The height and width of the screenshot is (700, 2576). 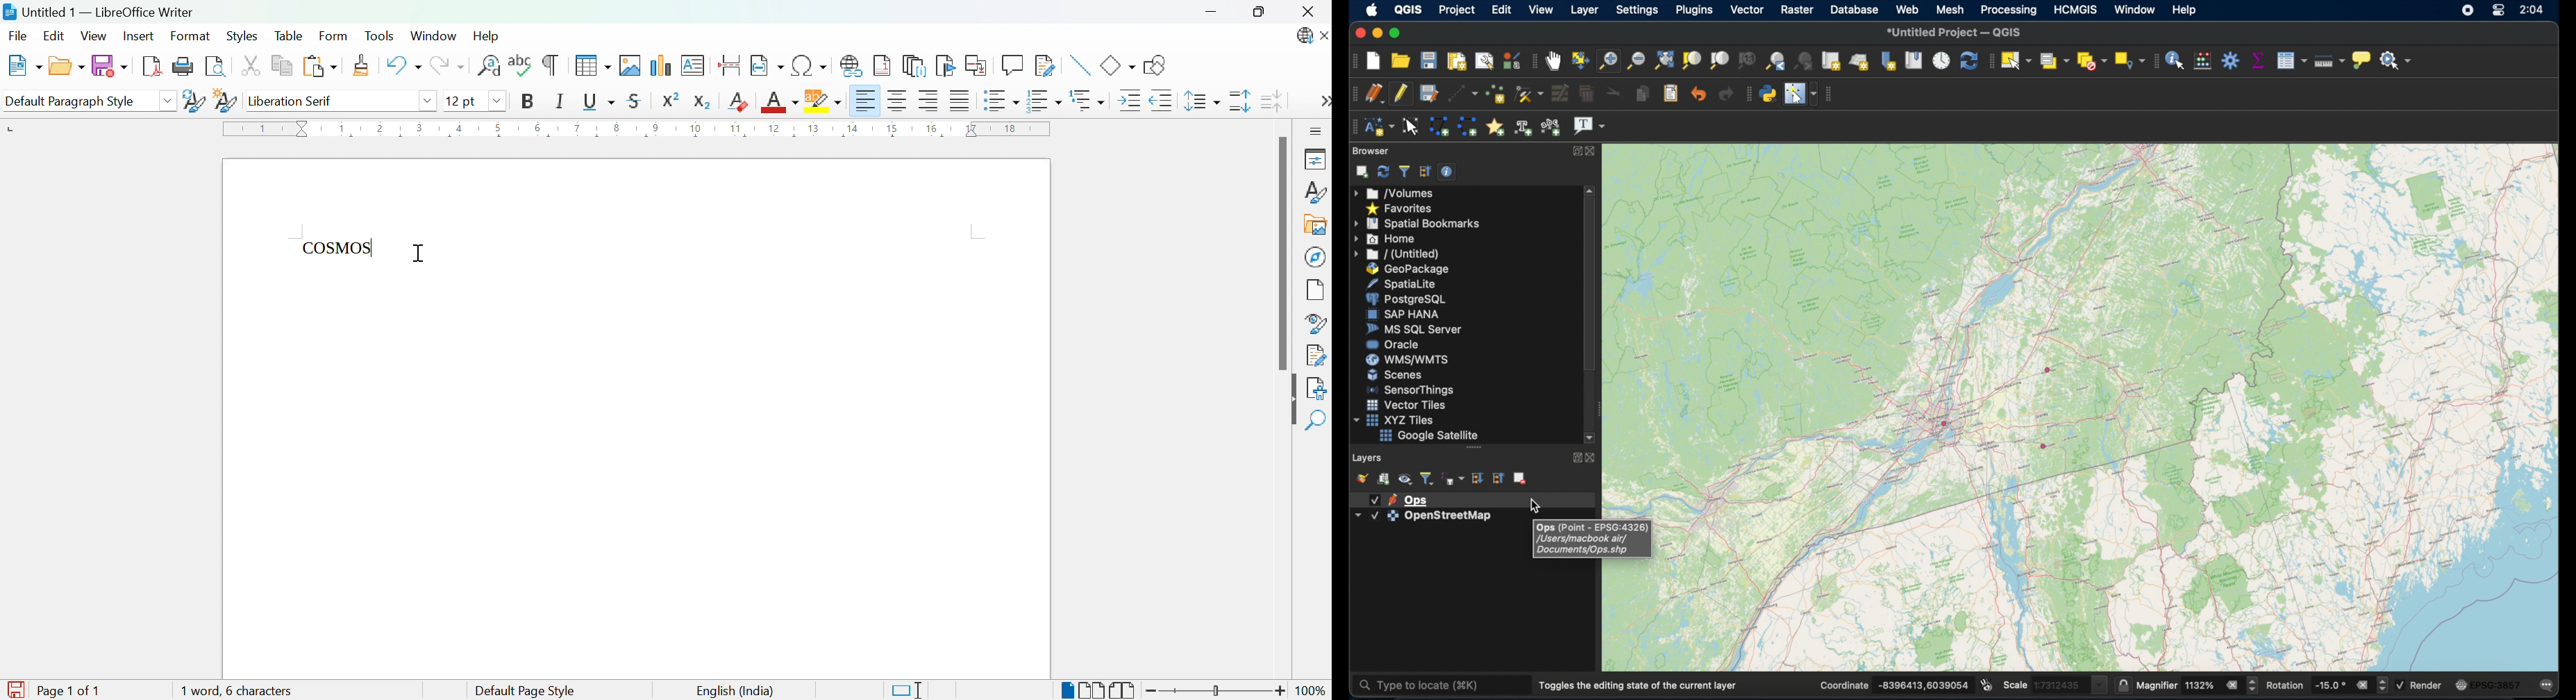 I want to click on Help, so click(x=488, y=35).